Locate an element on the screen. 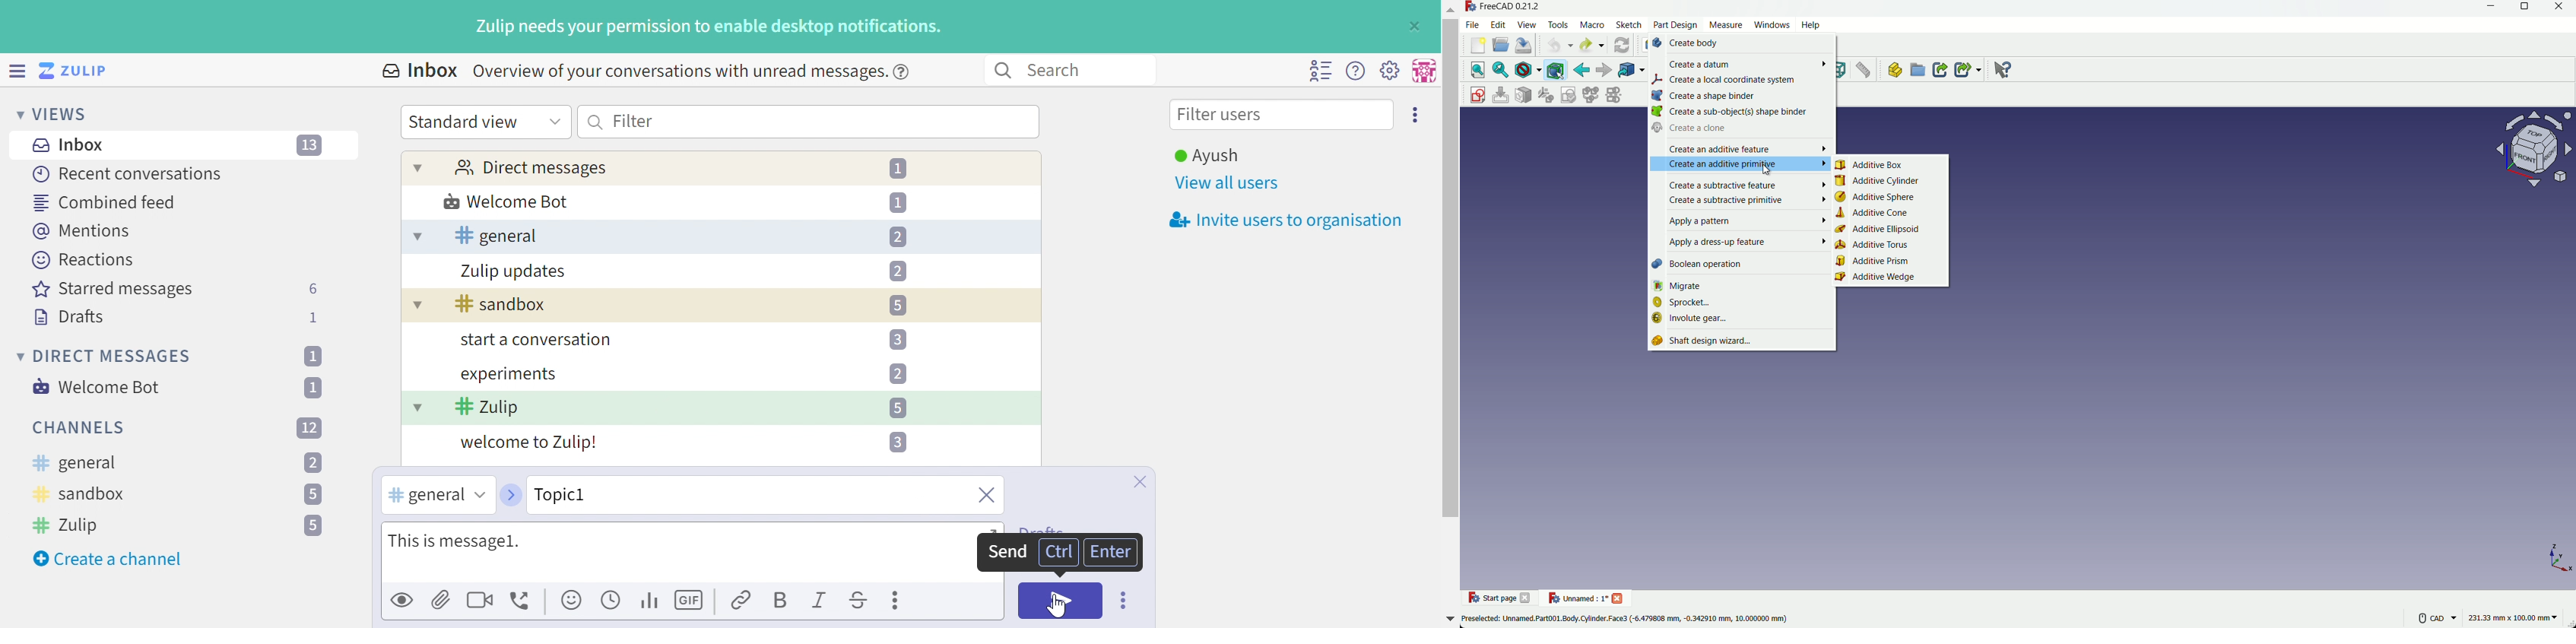 The height and width of the screenshot is (644, 2576). Cursor is located at coordinates (1059, 607).